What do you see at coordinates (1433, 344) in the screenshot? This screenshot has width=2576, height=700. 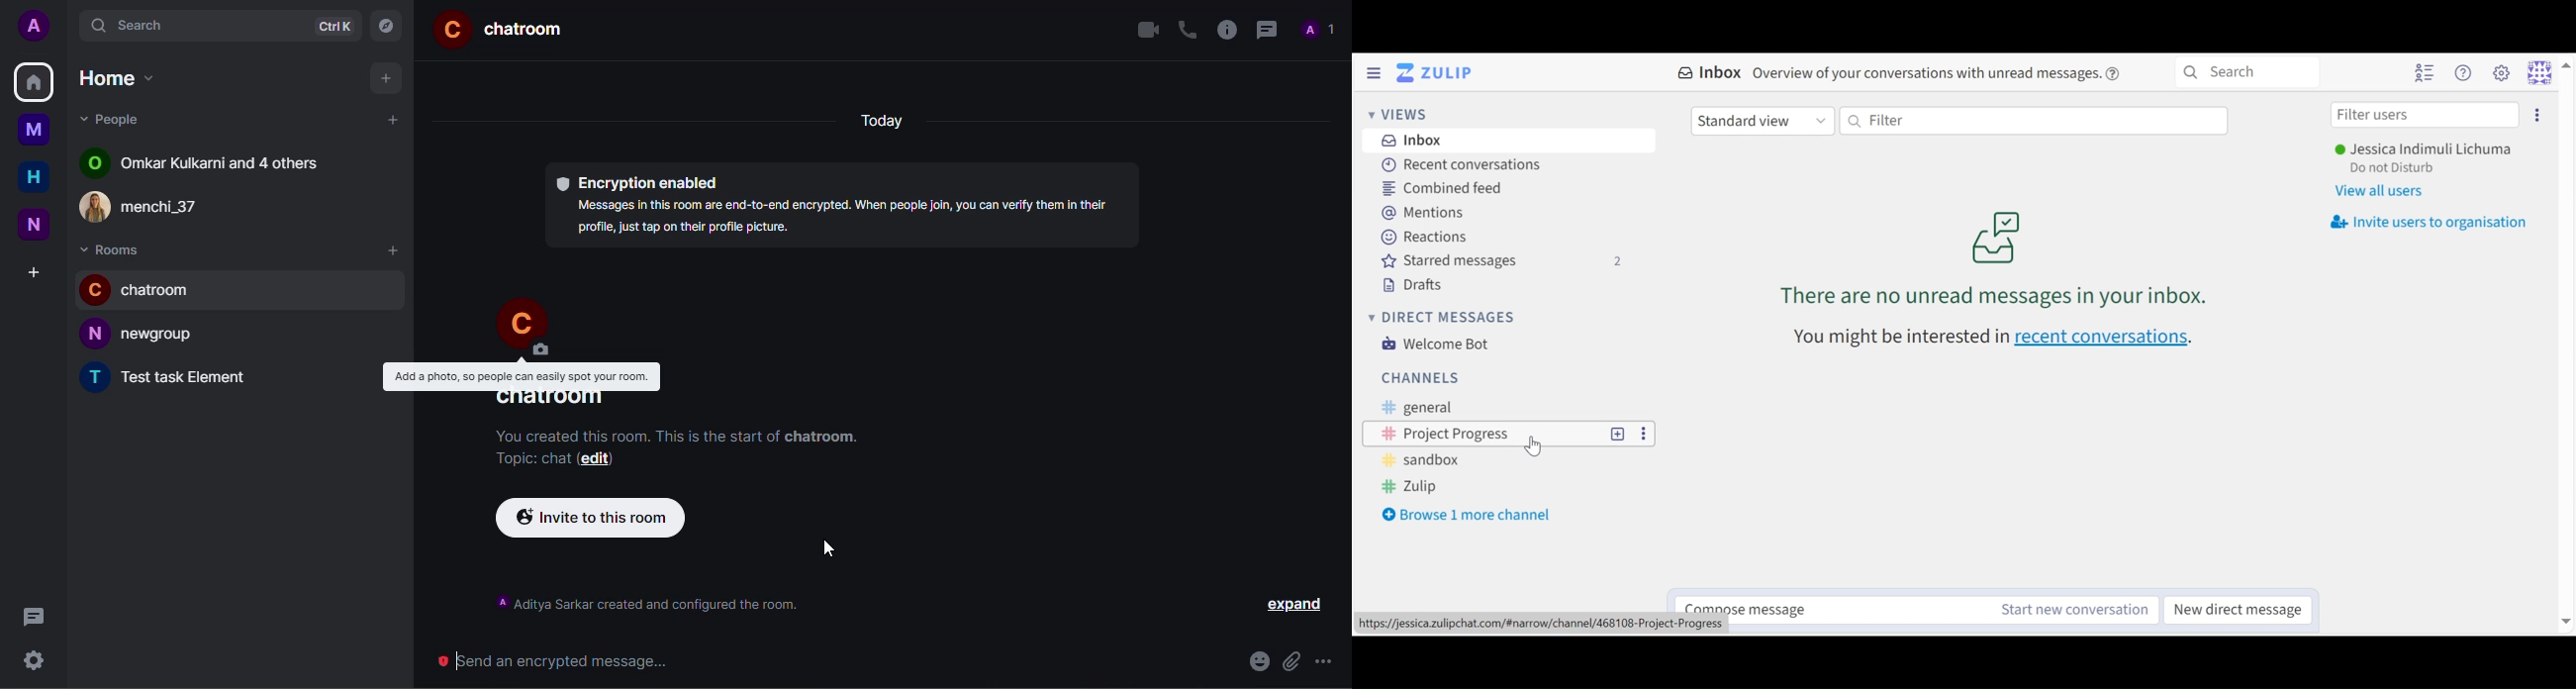 I see `Welcome Bot` at bounding box center [1433, 344].